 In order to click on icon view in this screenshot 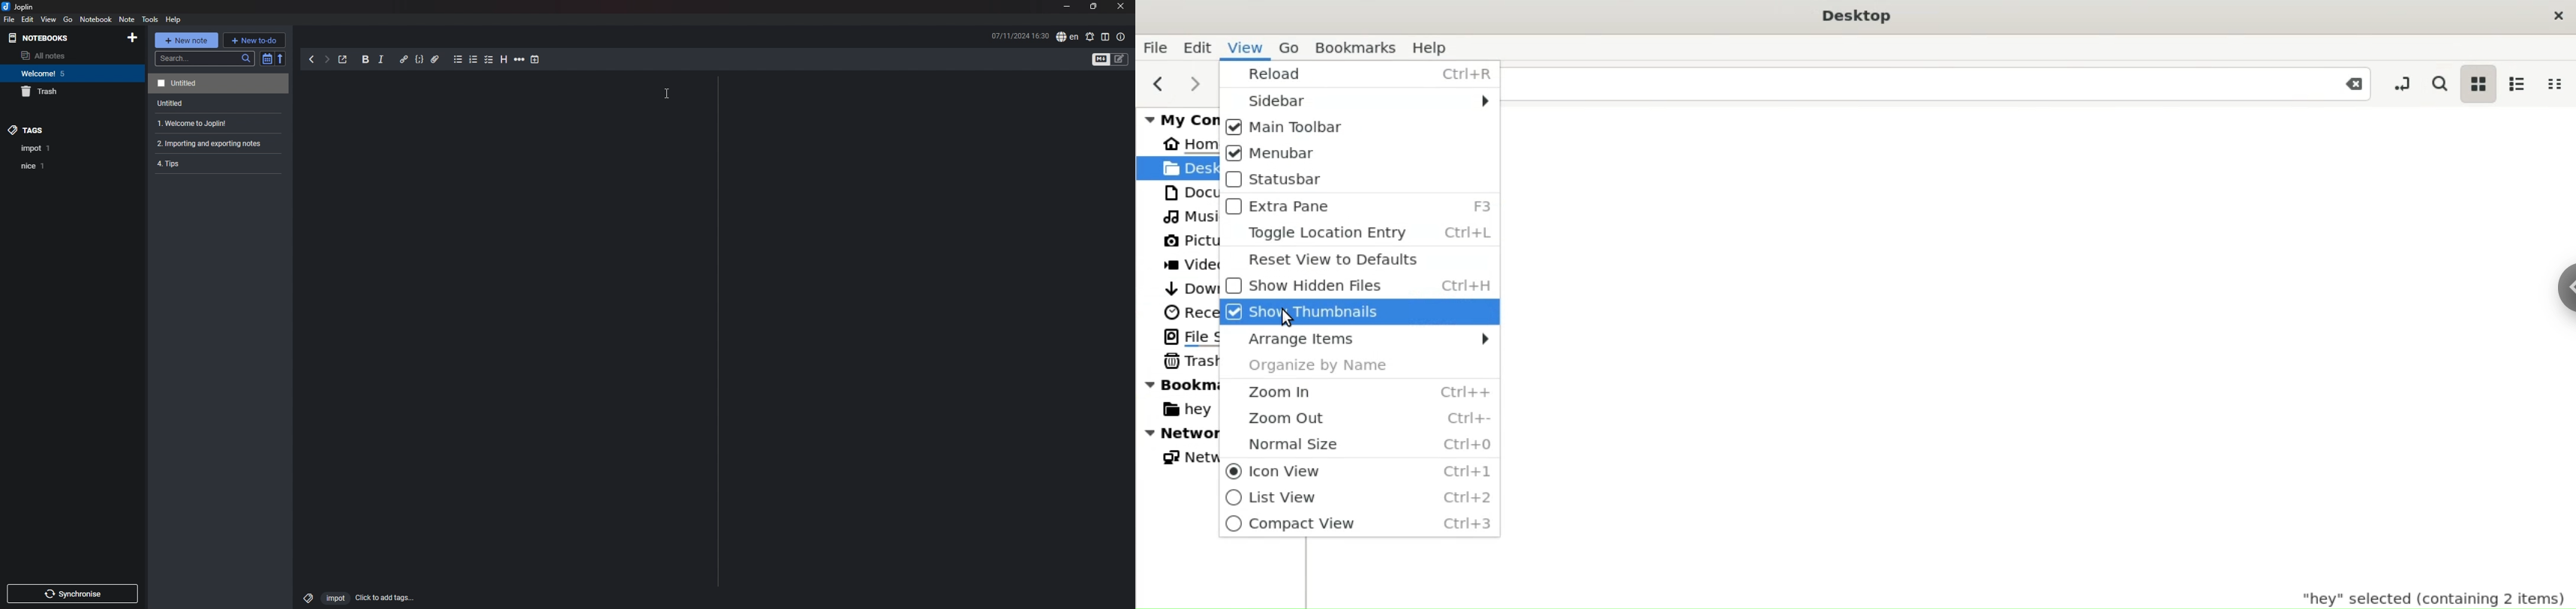, I will do `click(2479, 84)`.